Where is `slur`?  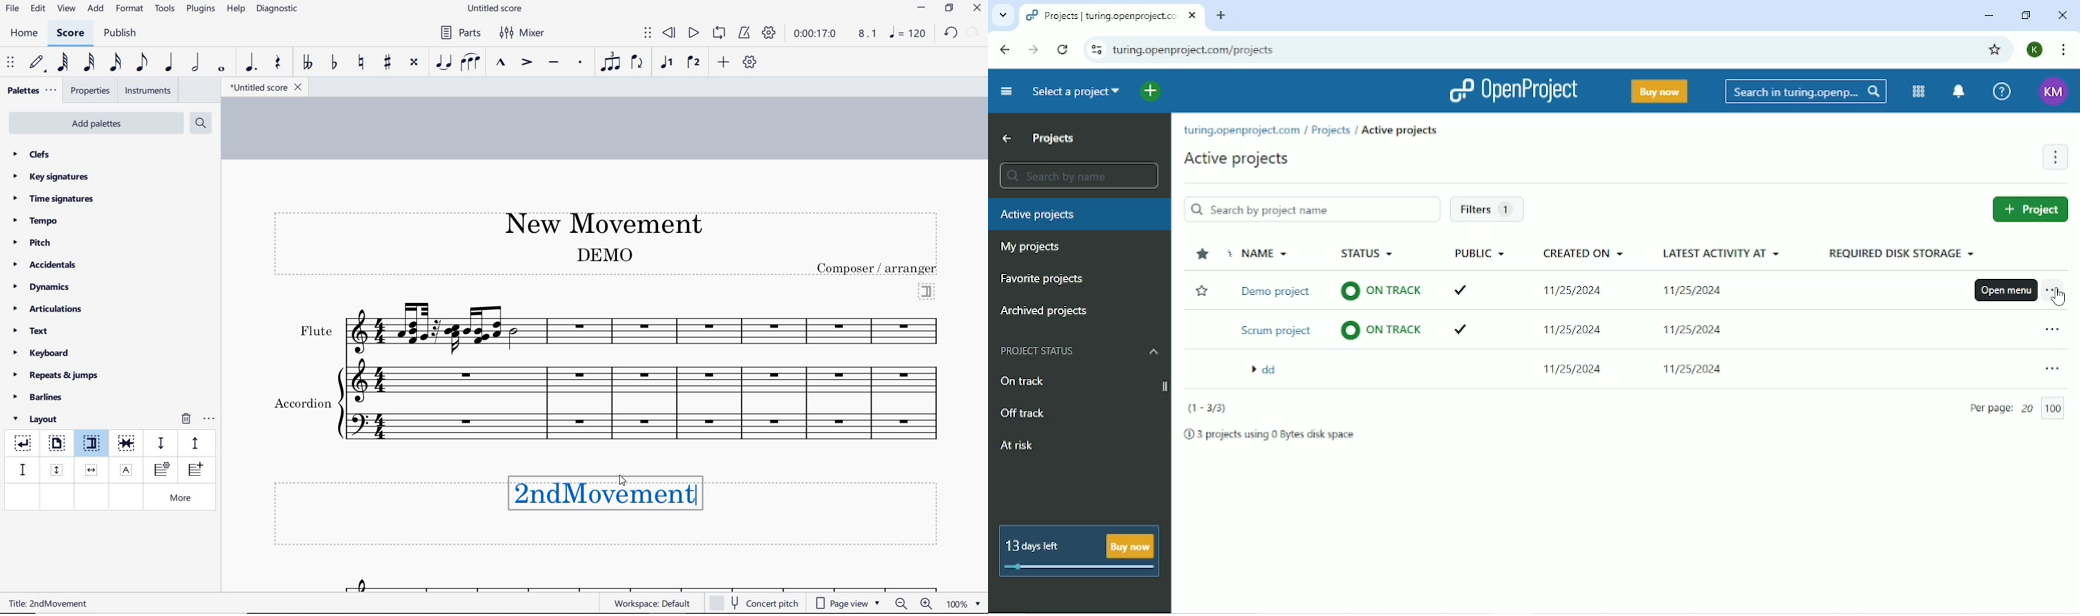
slur is located at coordinates (471, 63).